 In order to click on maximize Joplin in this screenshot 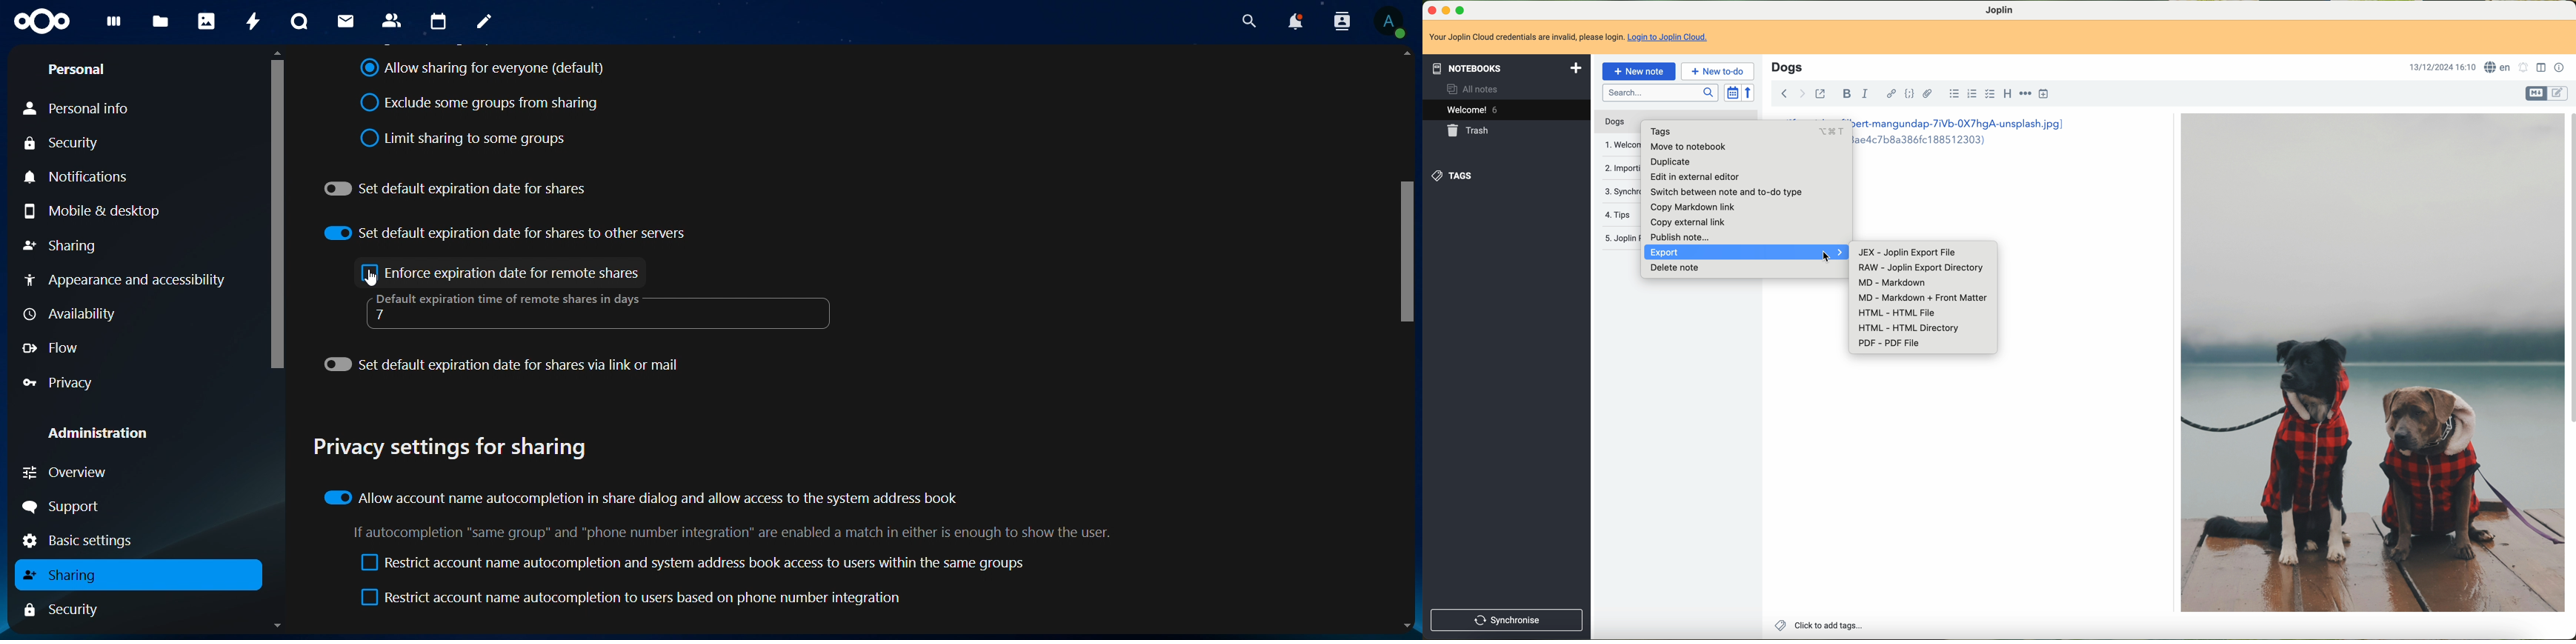, I will do `click(1461, 11)`.